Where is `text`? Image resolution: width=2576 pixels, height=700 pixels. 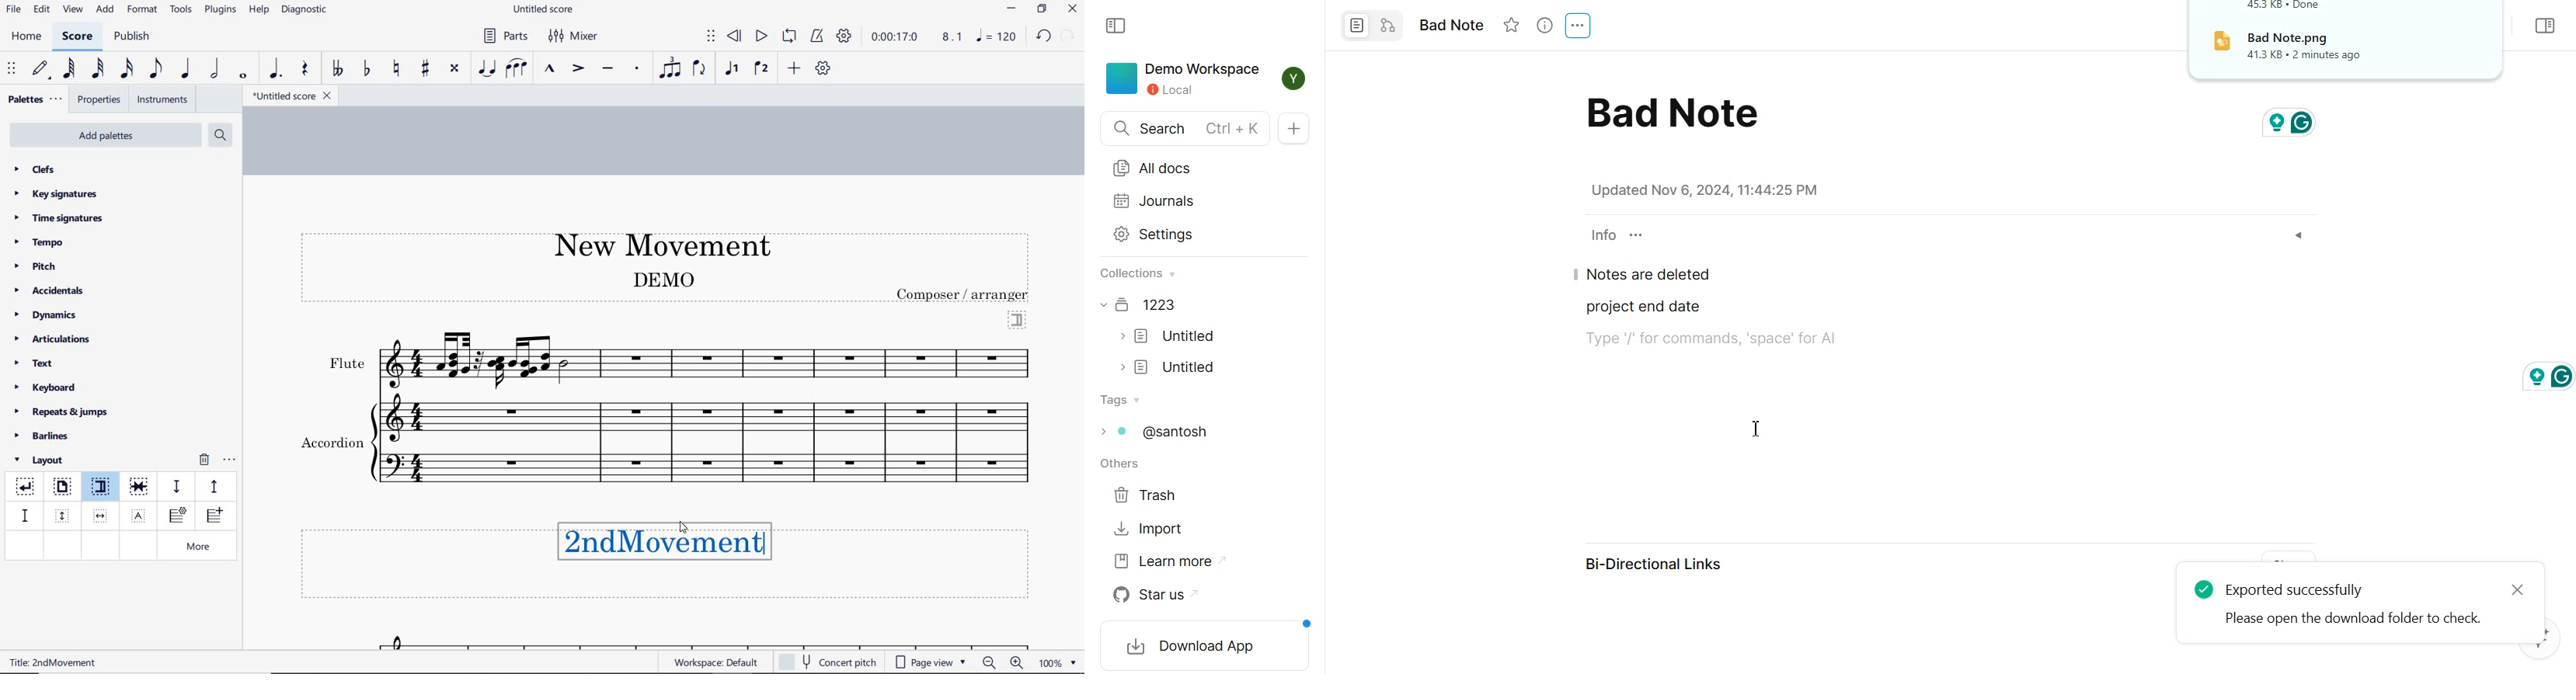 text is located at coordinates (663, 279).